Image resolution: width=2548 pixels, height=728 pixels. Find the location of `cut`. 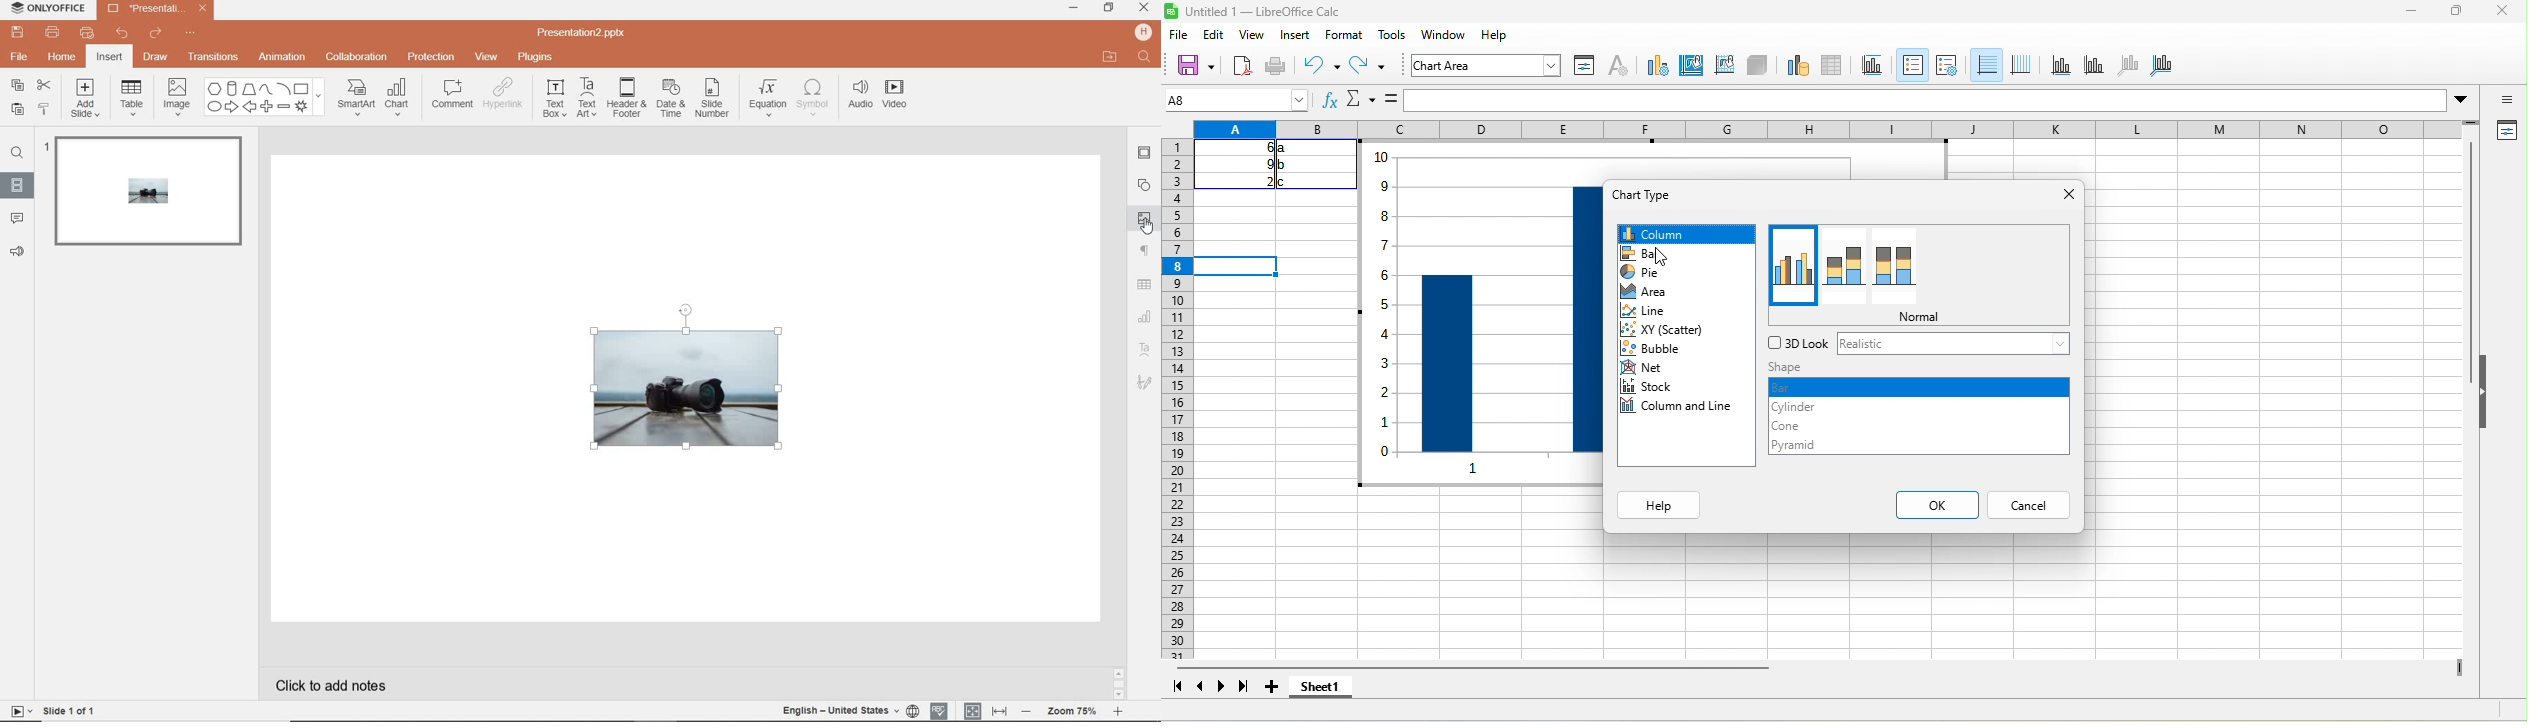

cut is located at coordinates (45, 84).